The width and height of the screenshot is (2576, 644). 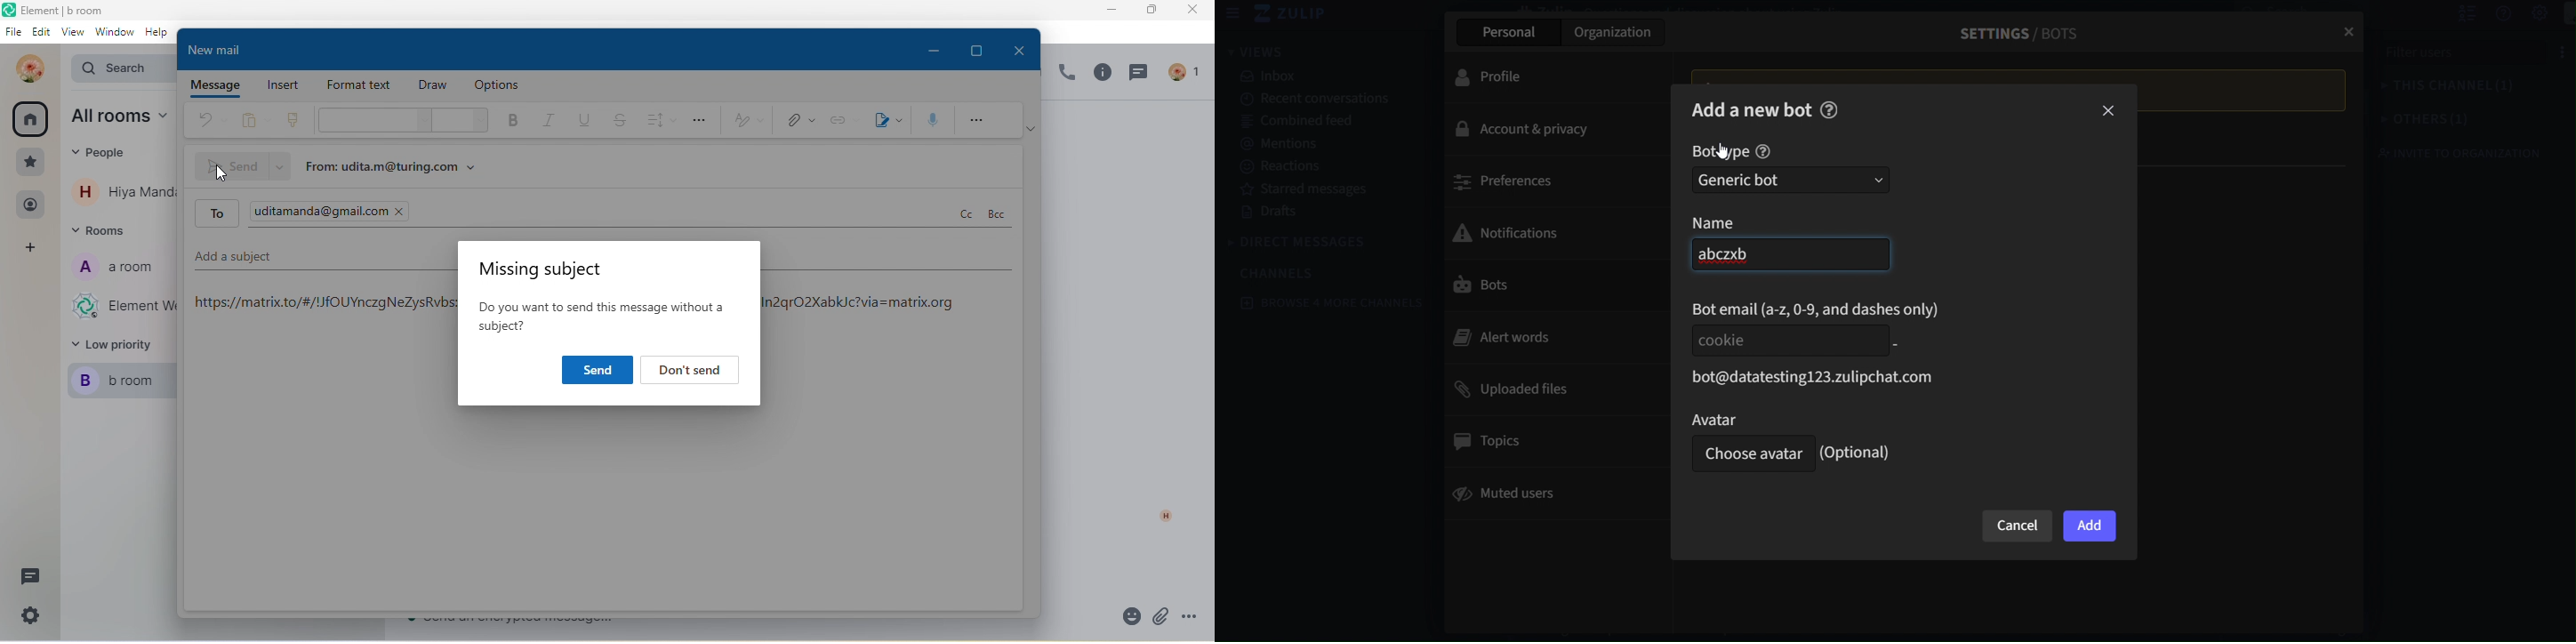 I want to click on spacing, so click(x=660, y=120).